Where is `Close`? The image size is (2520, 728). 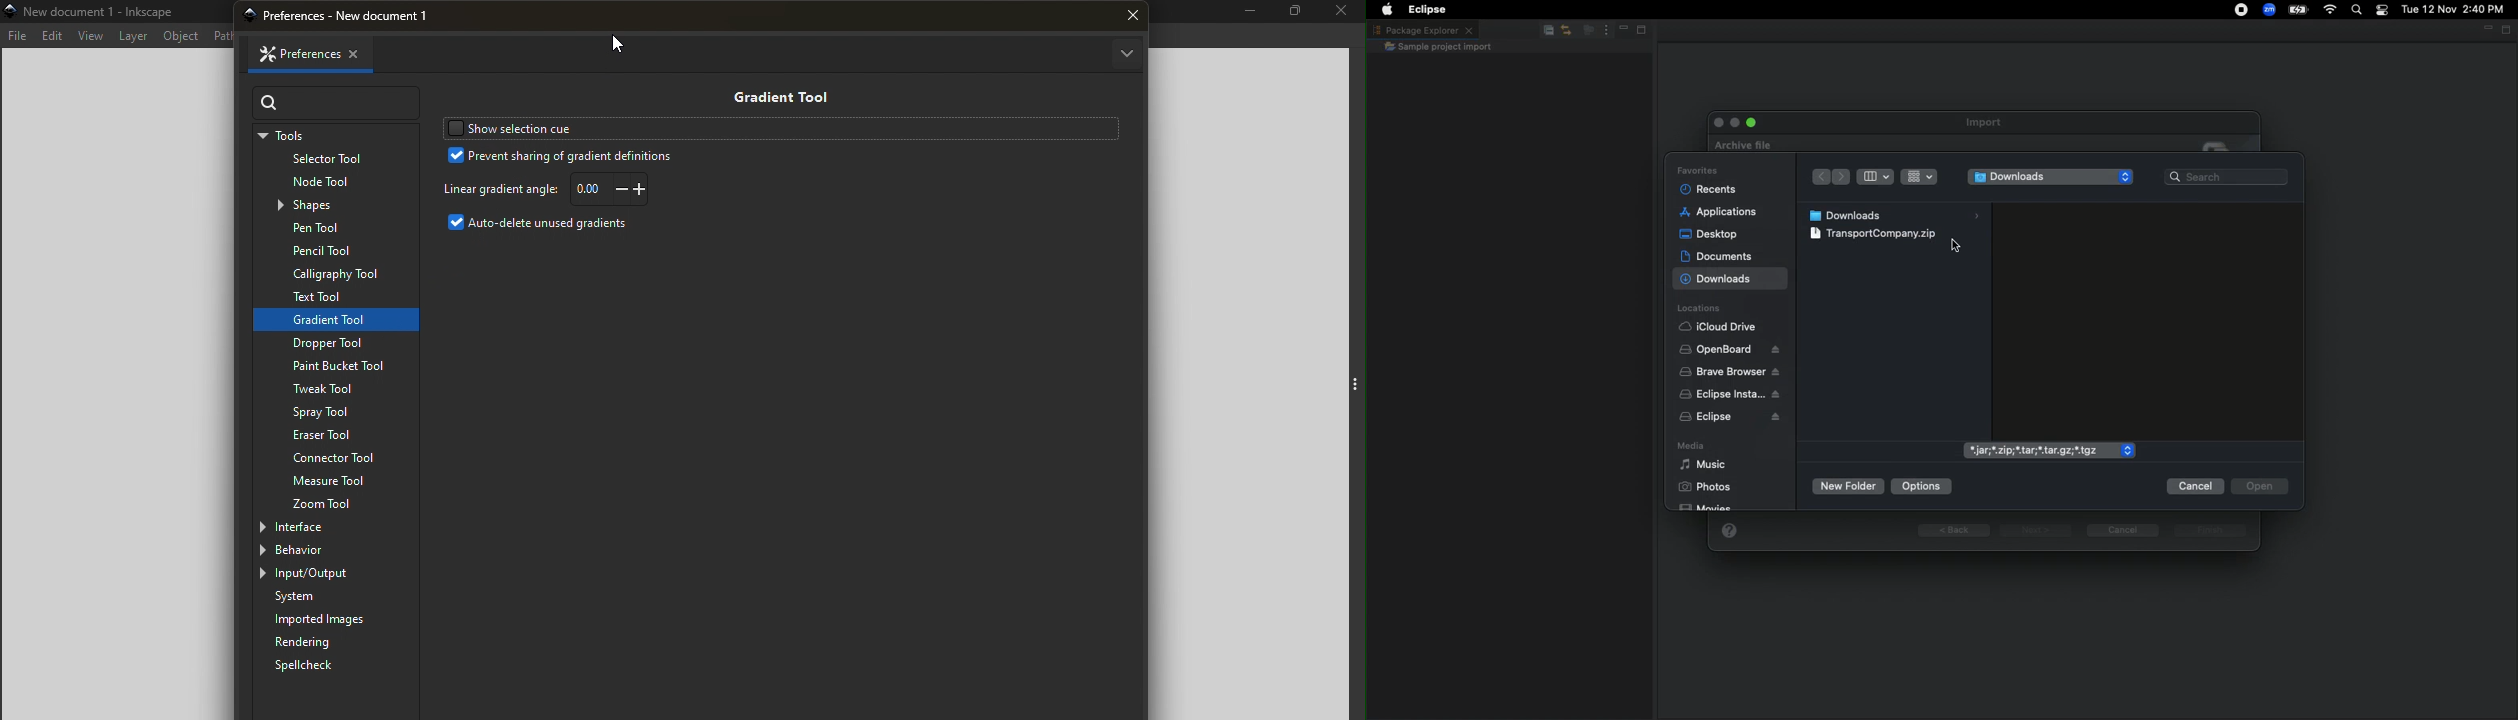
Close is located at coordinates (1342, 13).